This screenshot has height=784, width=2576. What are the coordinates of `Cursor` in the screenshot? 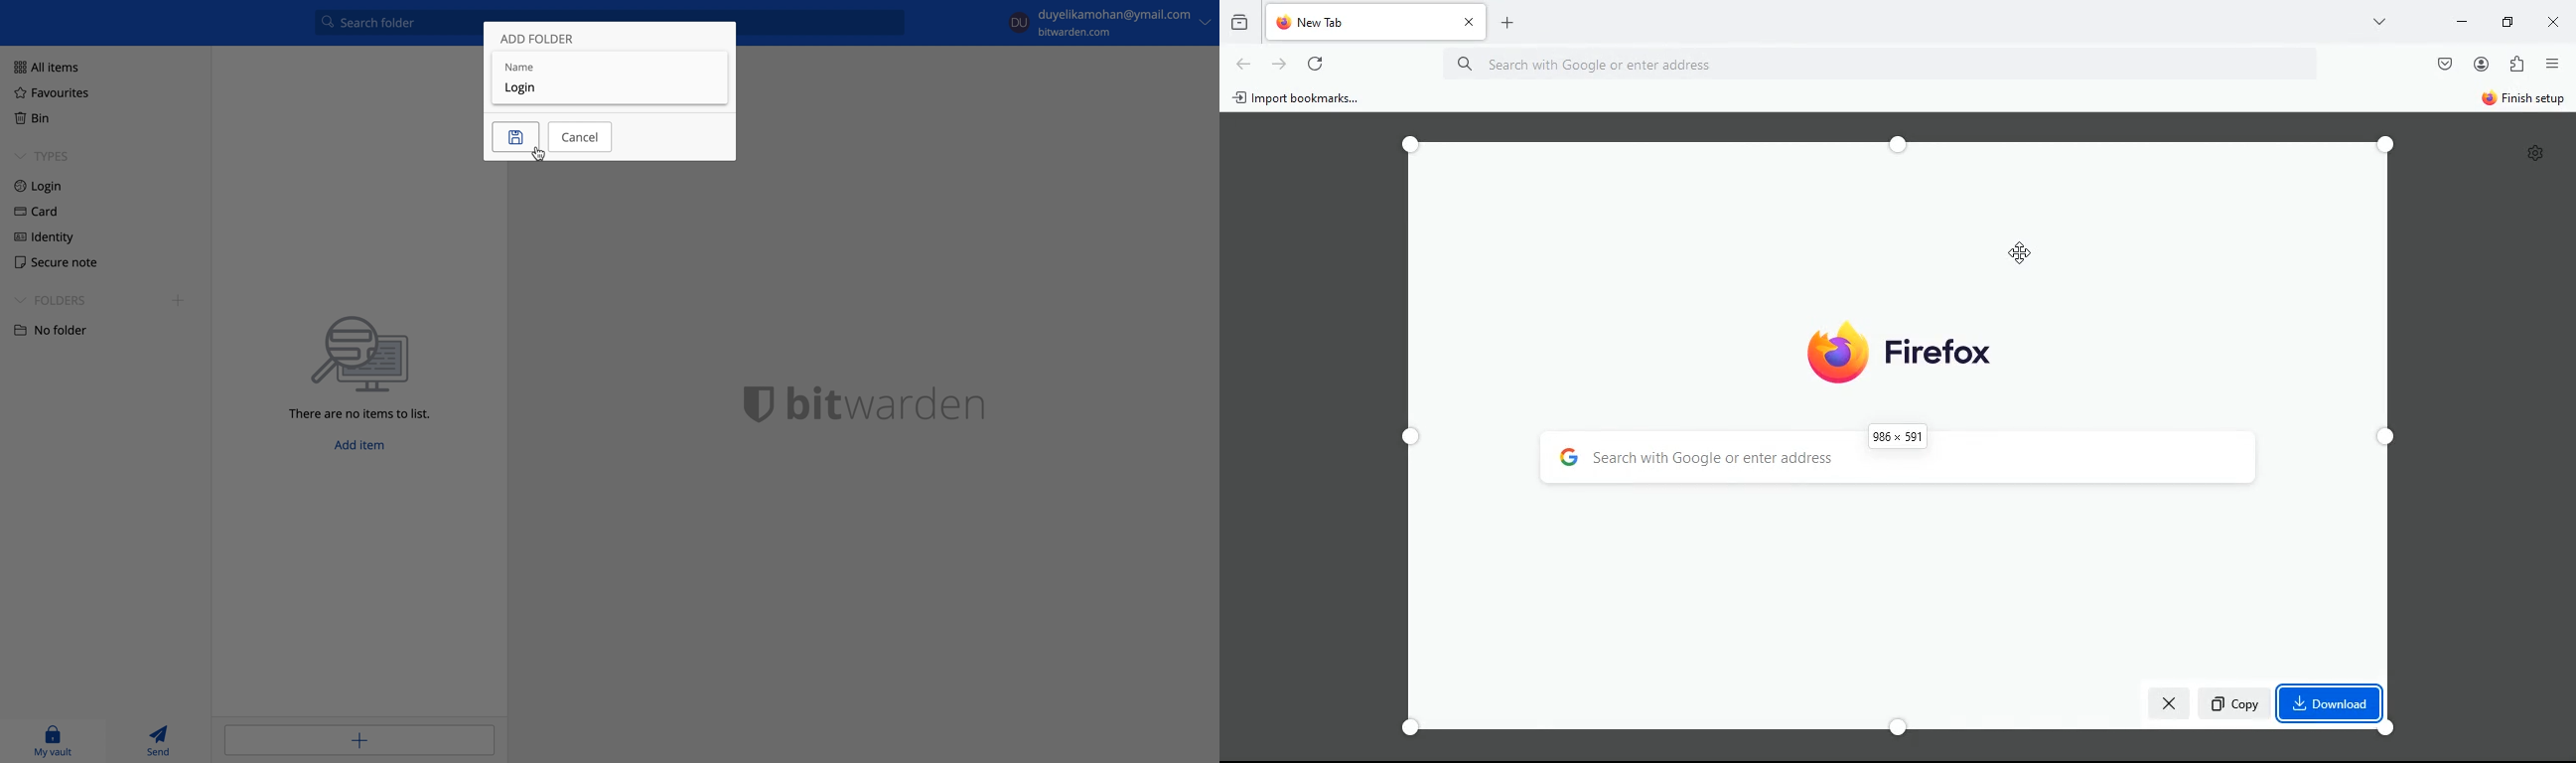 It's located at (2022, 253).